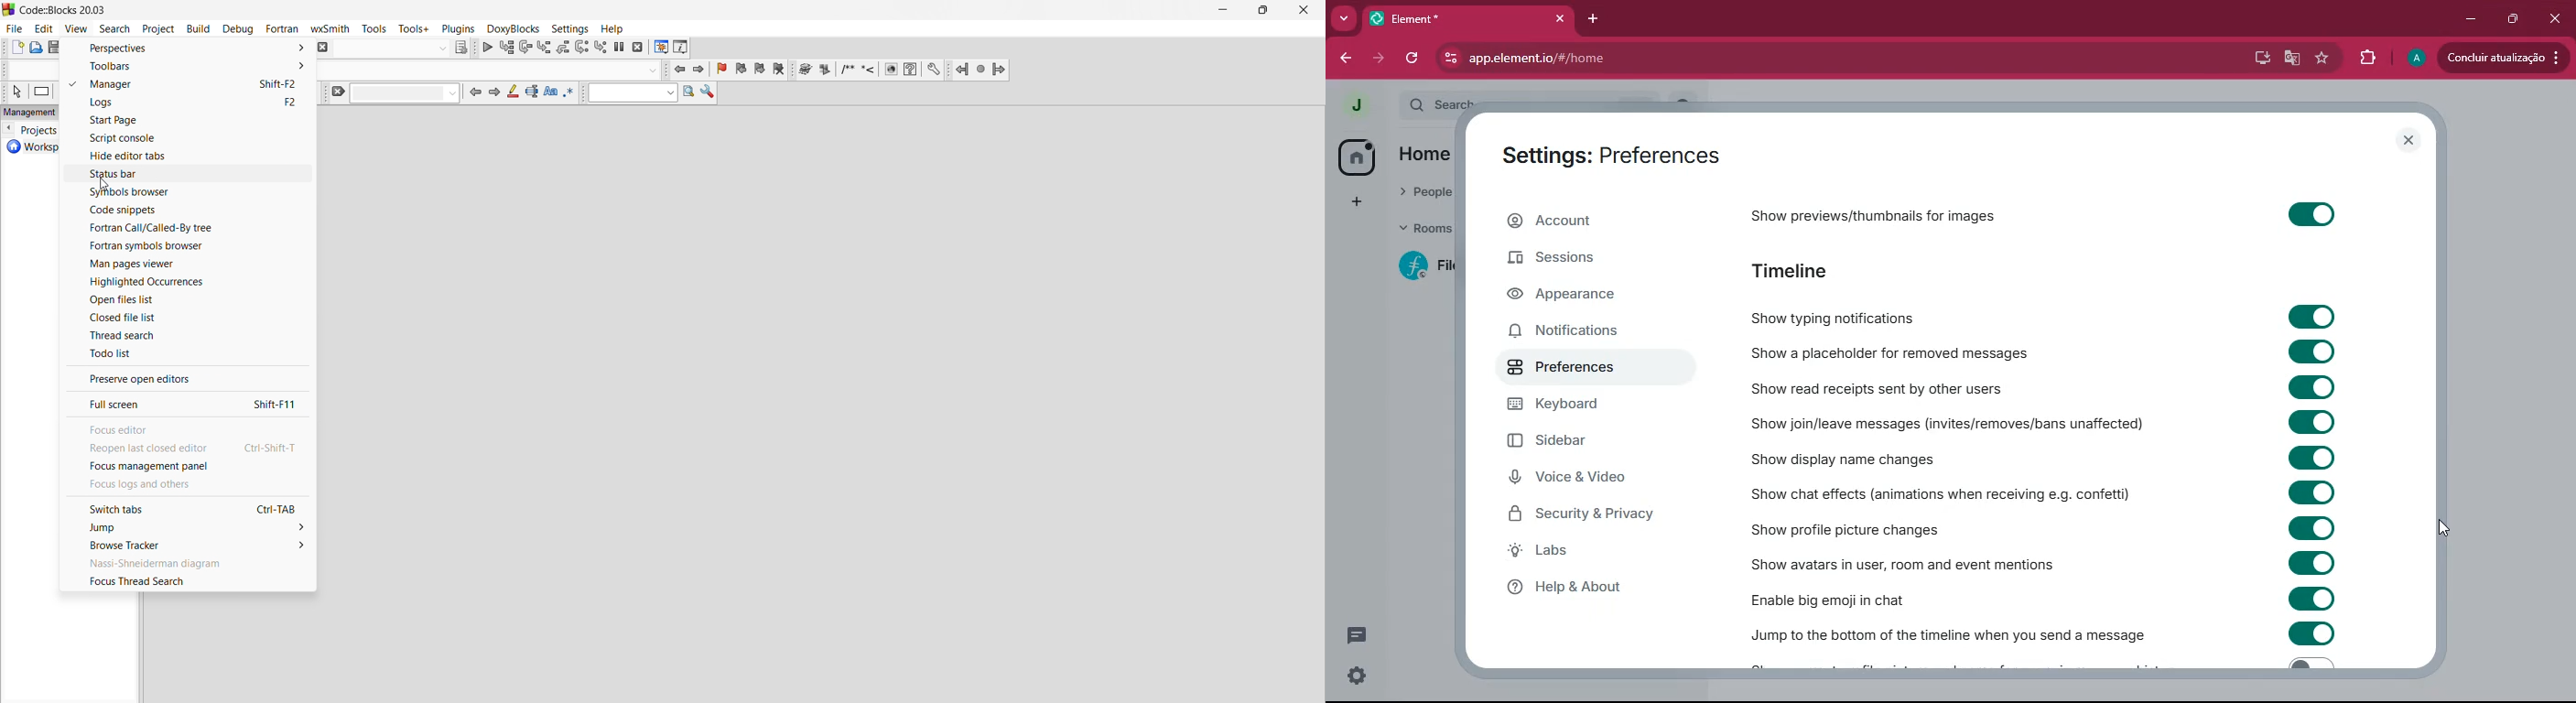  What do you see at coordinates (189, 228) in the screenshot?
I see `fortran call/called-by tree` at bounding box center [189, 228].